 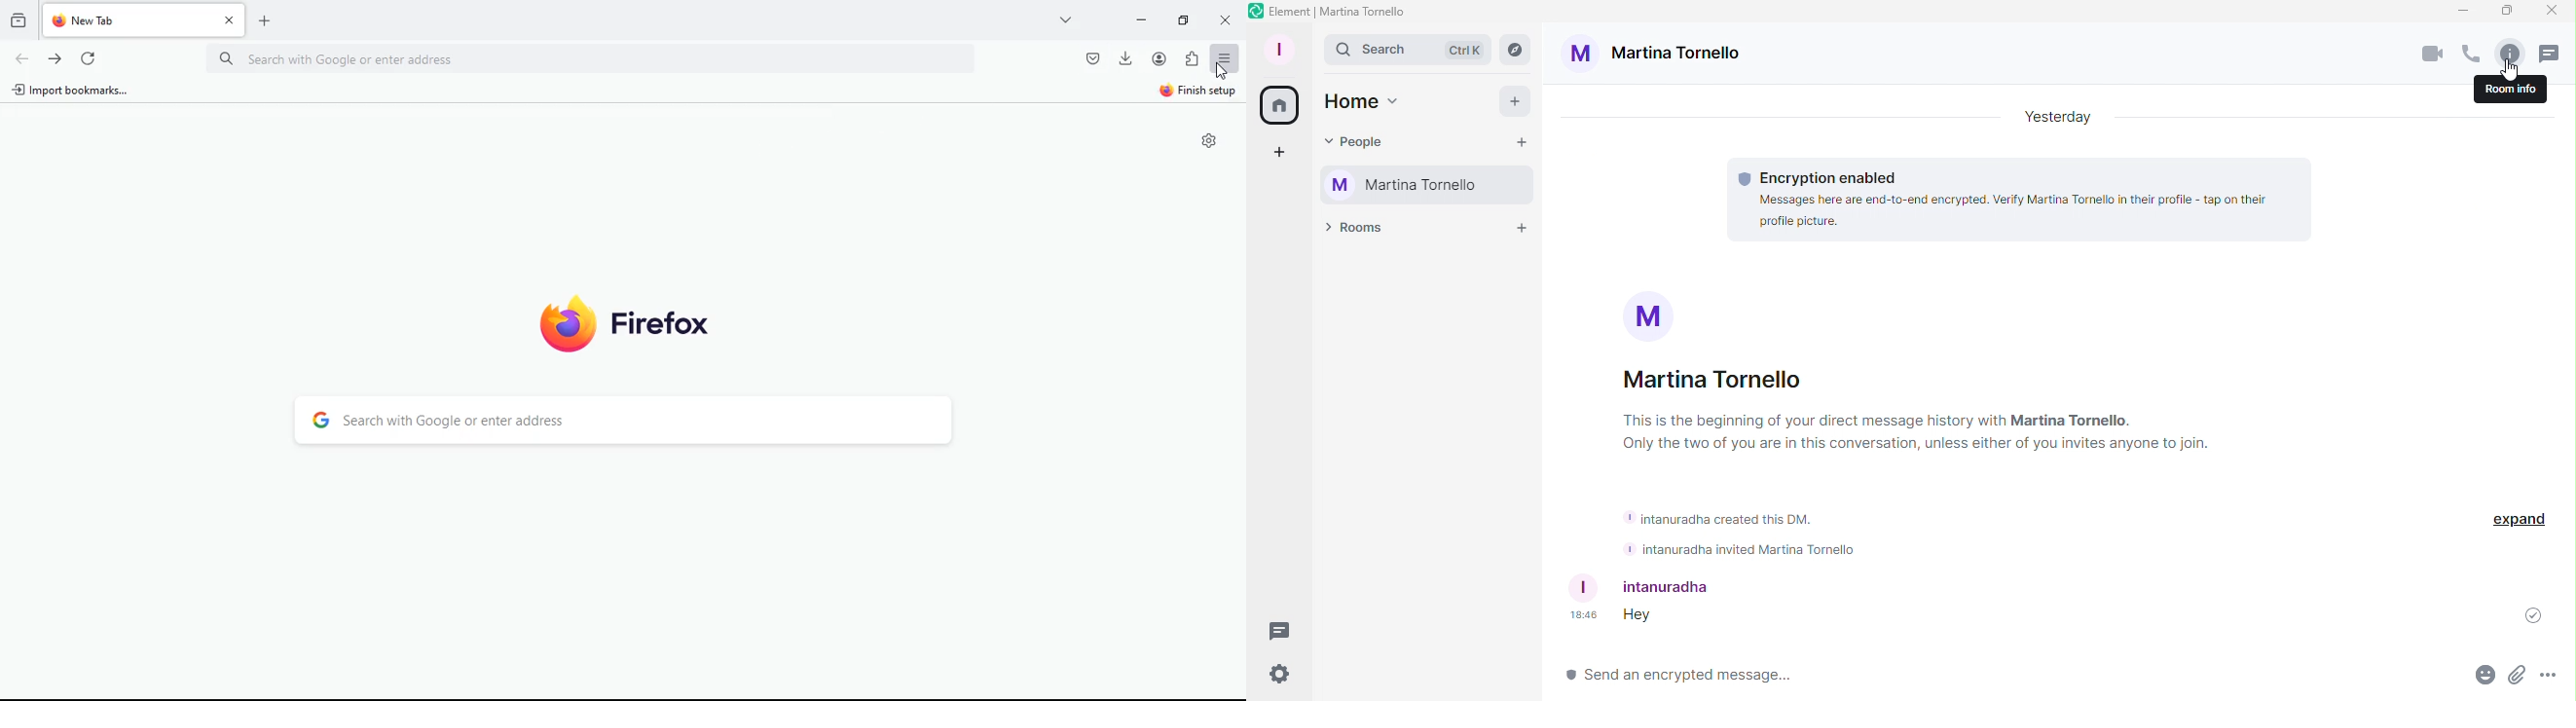 I want to click on messeges here are end-to-end encrypted. Verify Martina Tornello in their profile- tap in their profile picture, so click(x=2025, y=211).